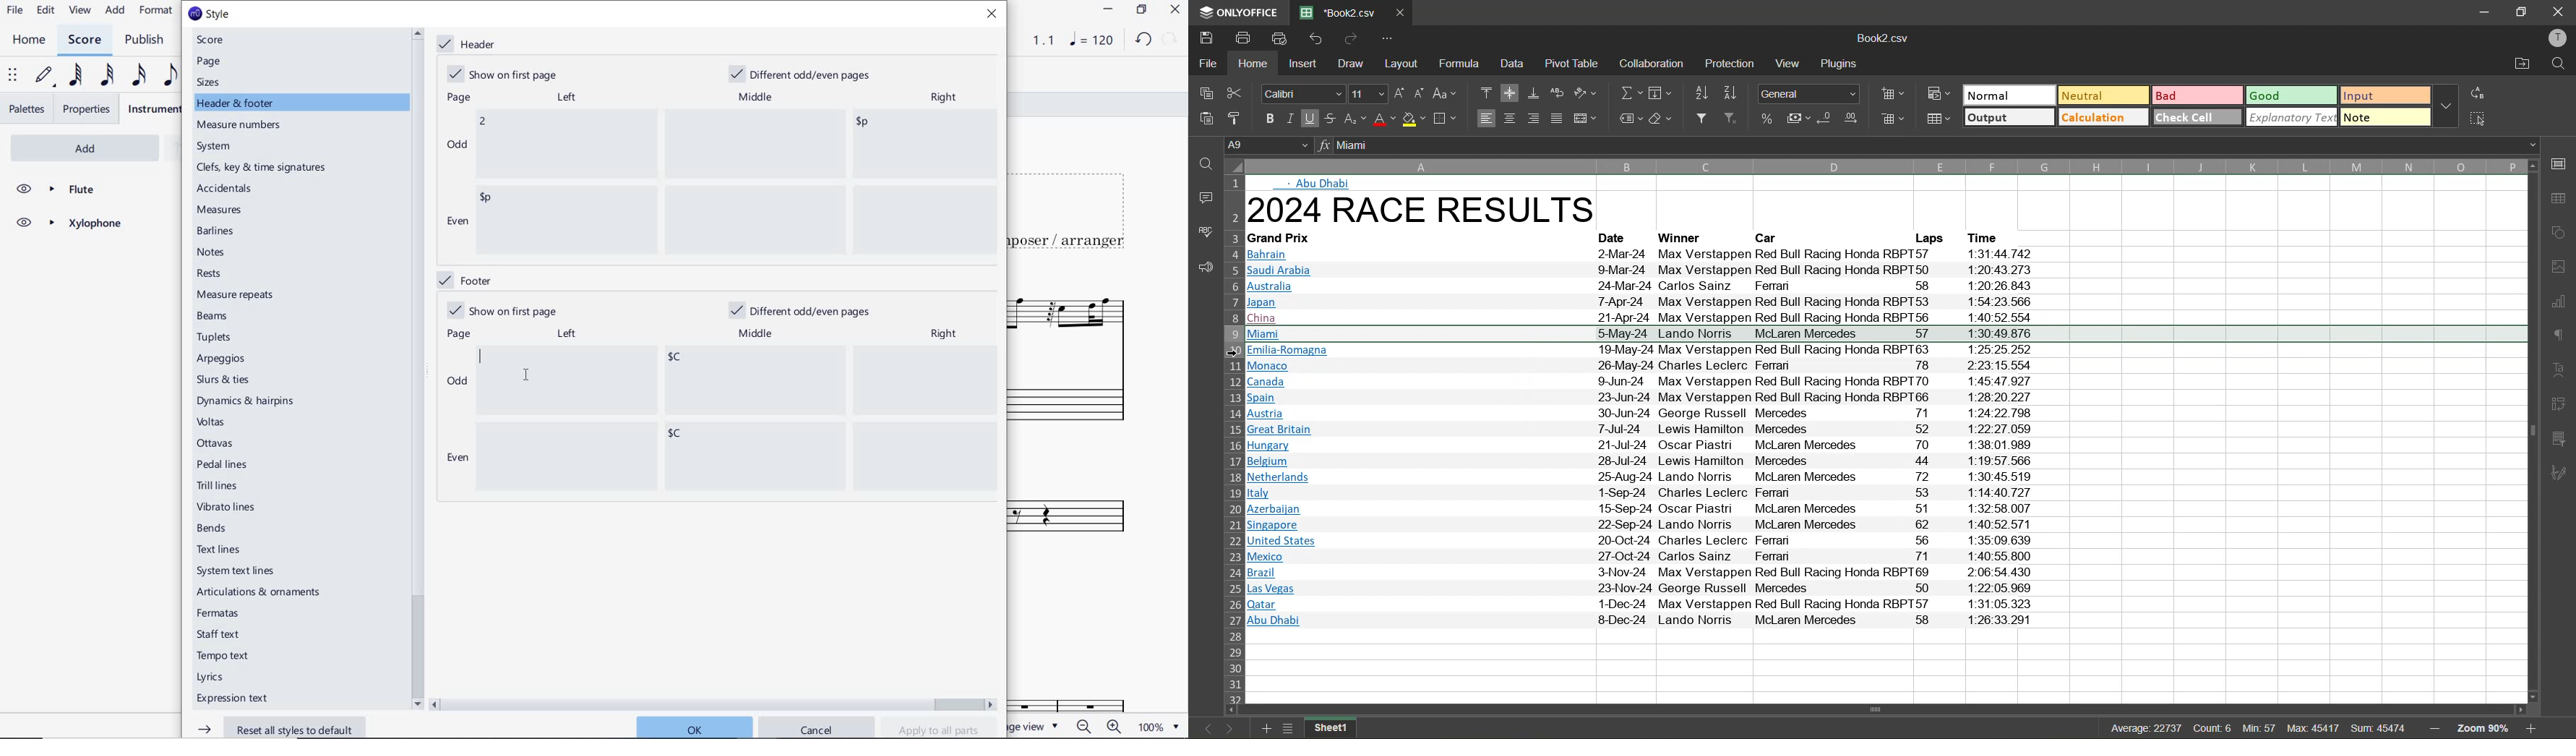 The height and width of the screenshot is (756, 2576). What do you see at coordinates (1235, 12) in the screenshot?
I see `appname: onlyoffice` at bounding box center [1235, 12].